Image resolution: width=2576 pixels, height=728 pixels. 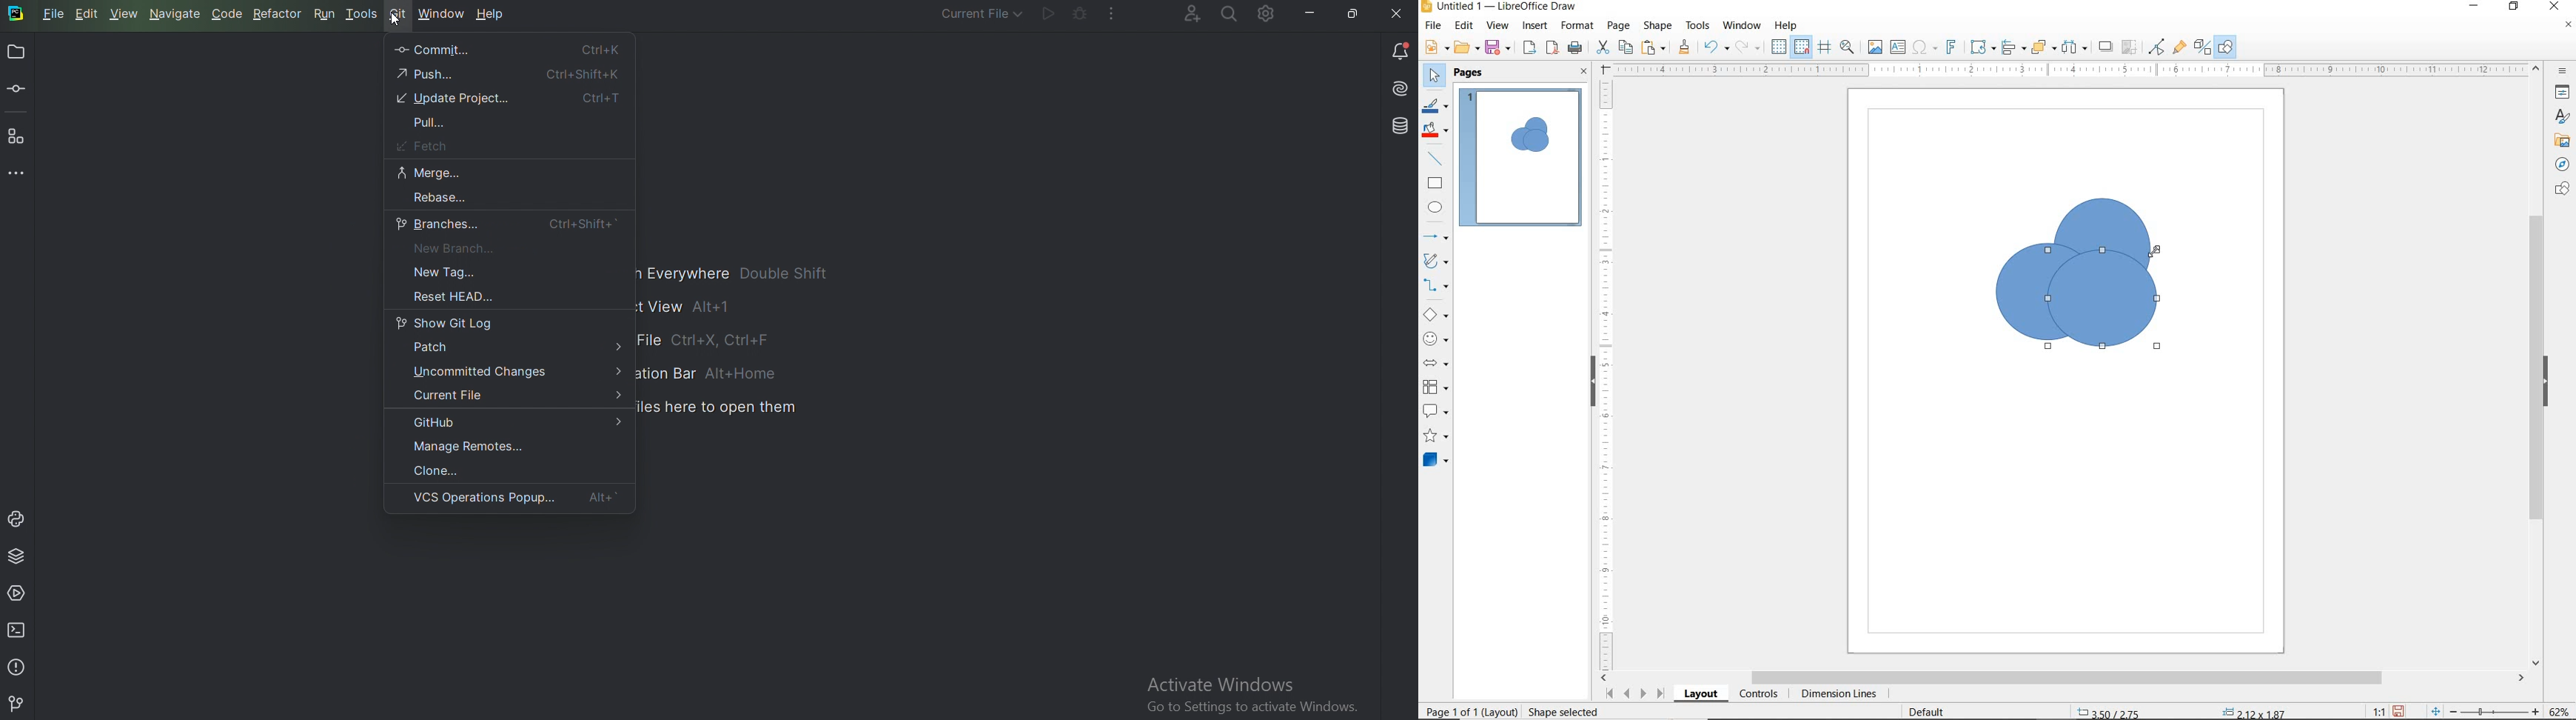 I want to click on NAVIGATOR, so click(x=2558, y=165).